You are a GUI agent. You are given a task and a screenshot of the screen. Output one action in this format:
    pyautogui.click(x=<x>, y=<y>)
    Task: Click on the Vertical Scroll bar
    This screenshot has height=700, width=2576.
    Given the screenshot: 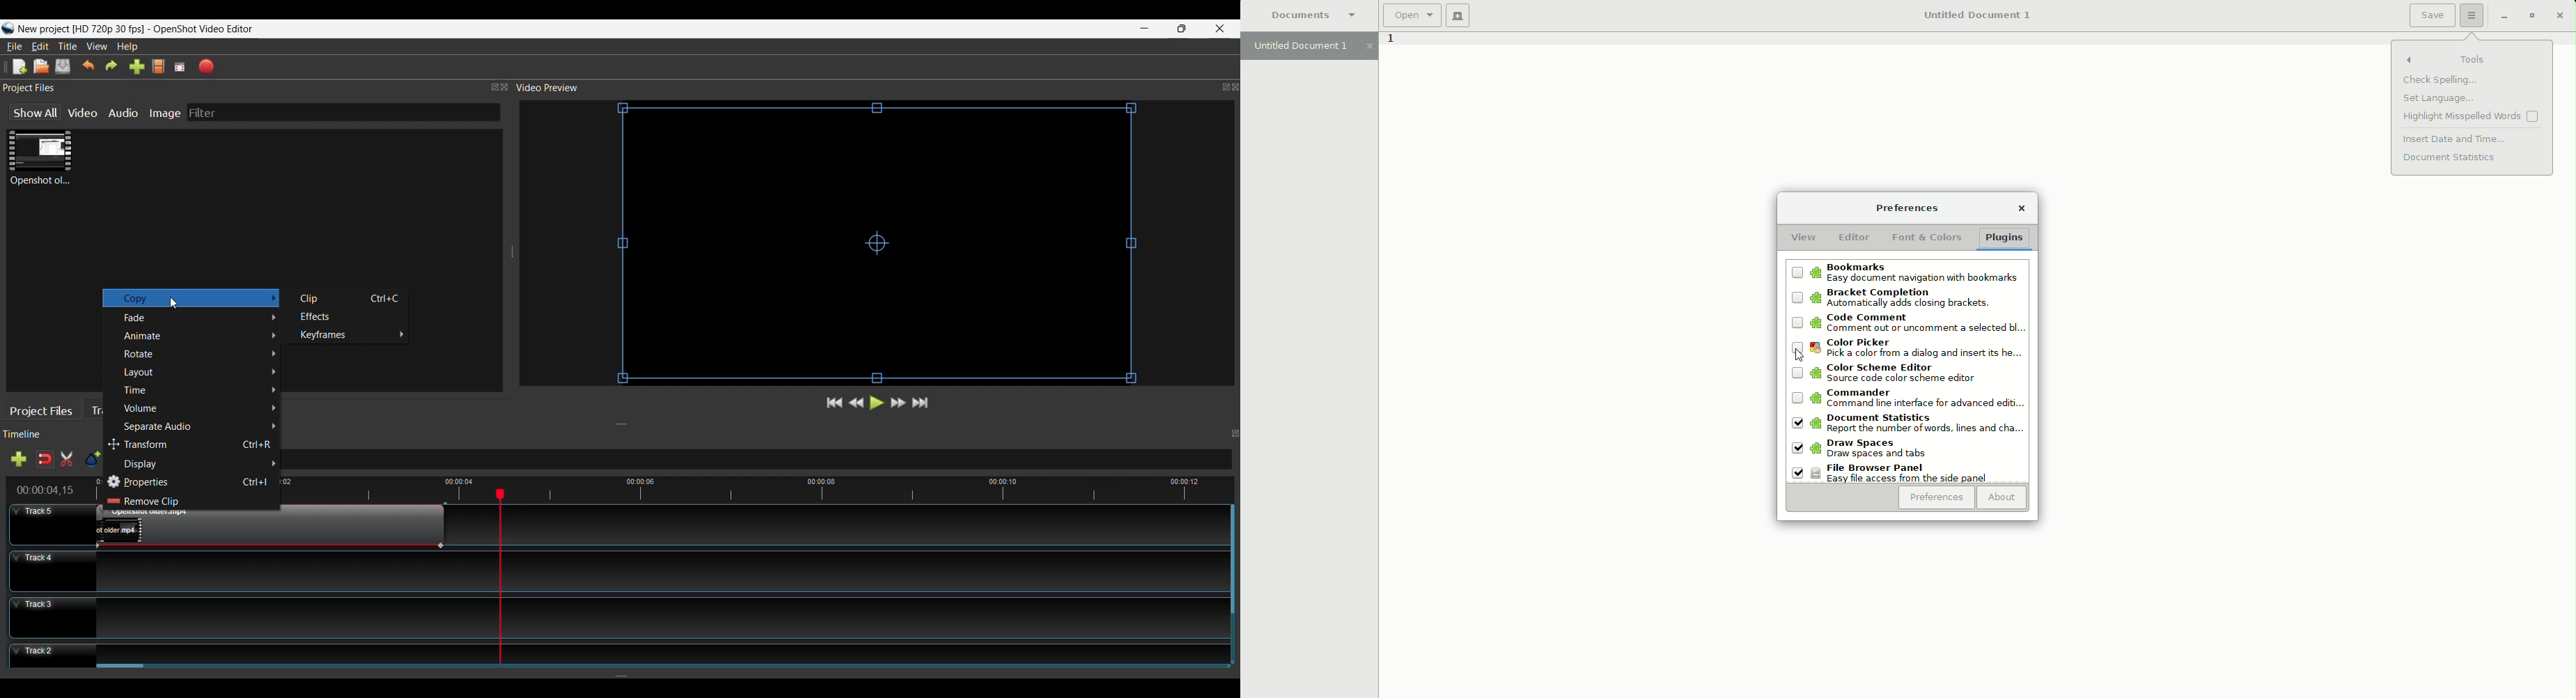 What is the action you would take?
    pyautogui.click(x=121, y=668)
    